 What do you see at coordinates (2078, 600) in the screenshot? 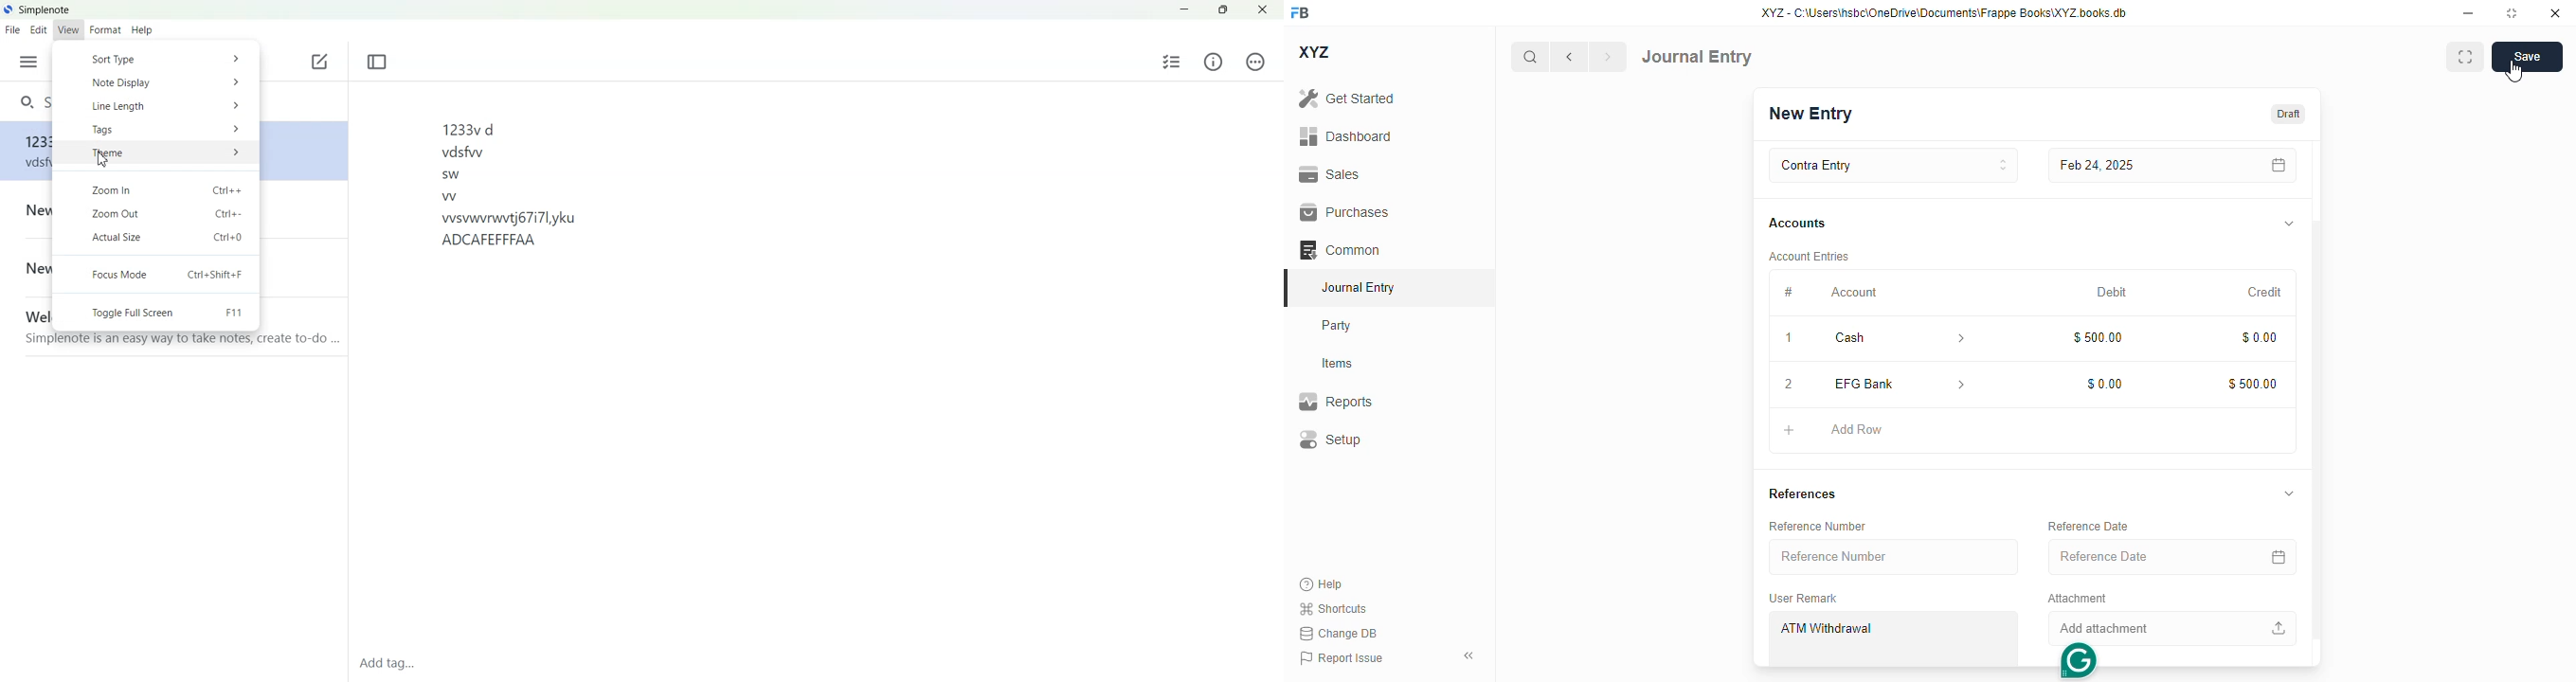
I see `attachment` at bounding box center [2078, 600].